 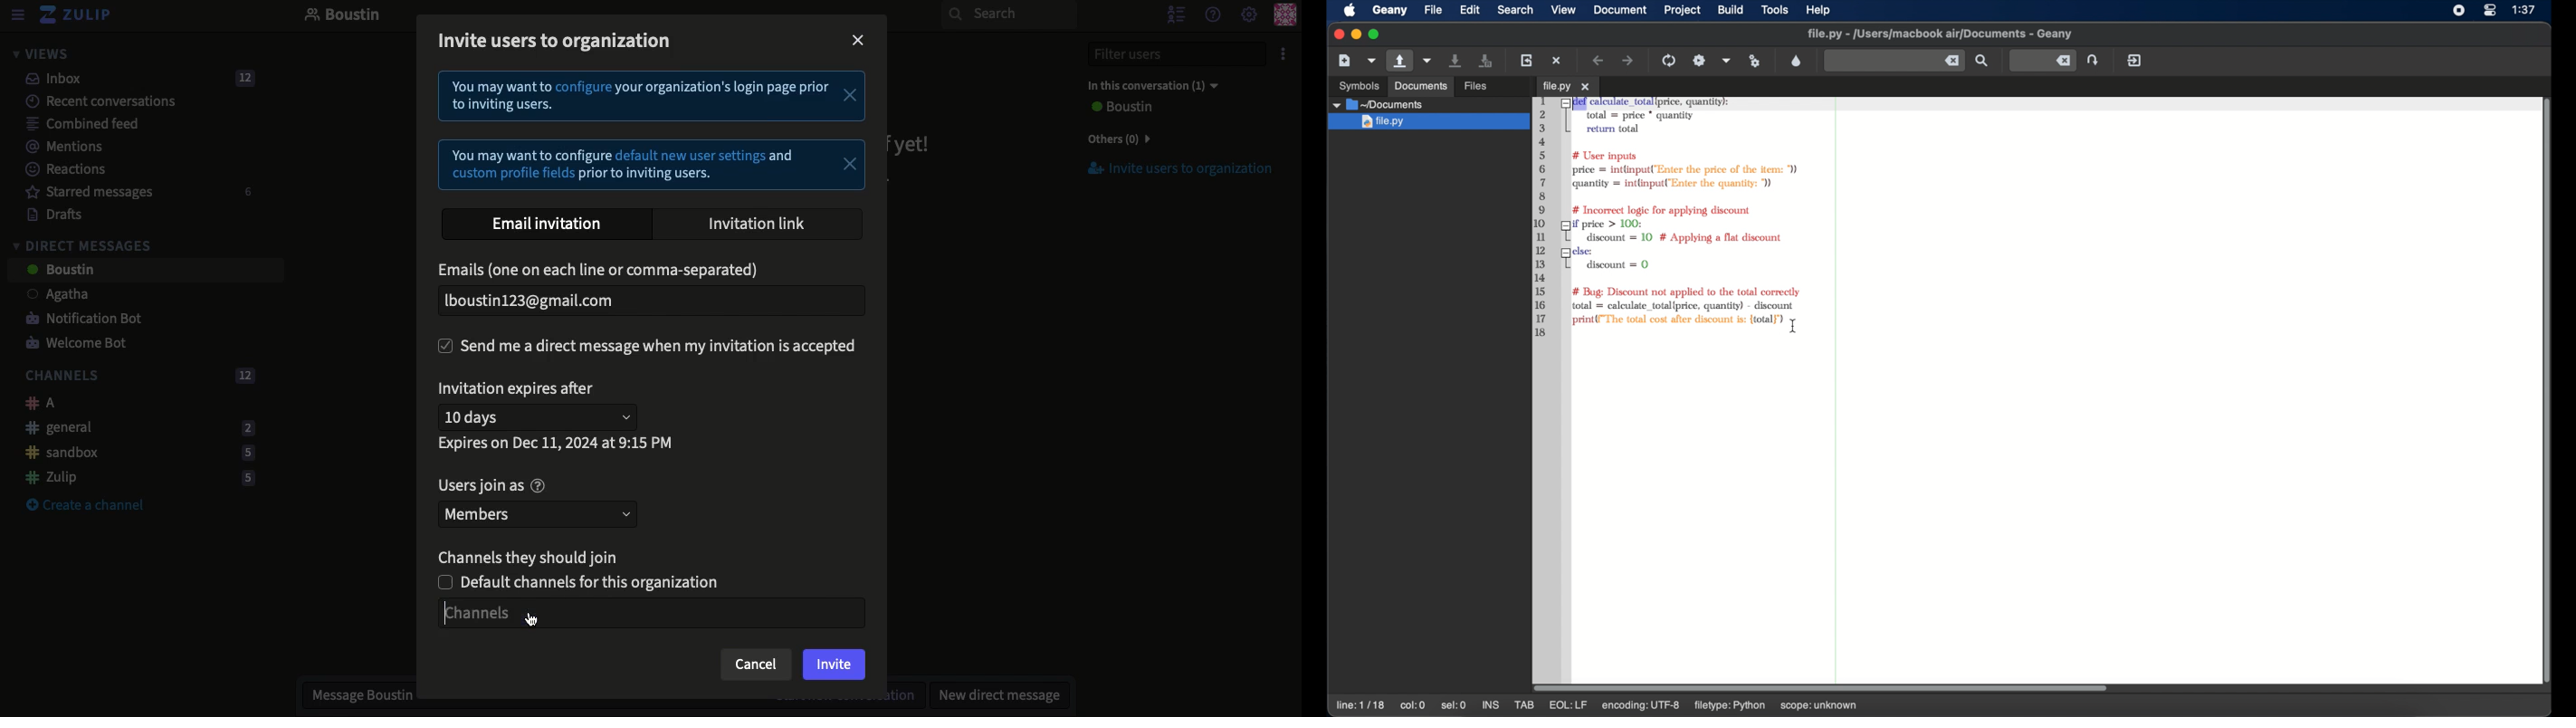 I want to click on Zulip, so click(x=77, y=15).